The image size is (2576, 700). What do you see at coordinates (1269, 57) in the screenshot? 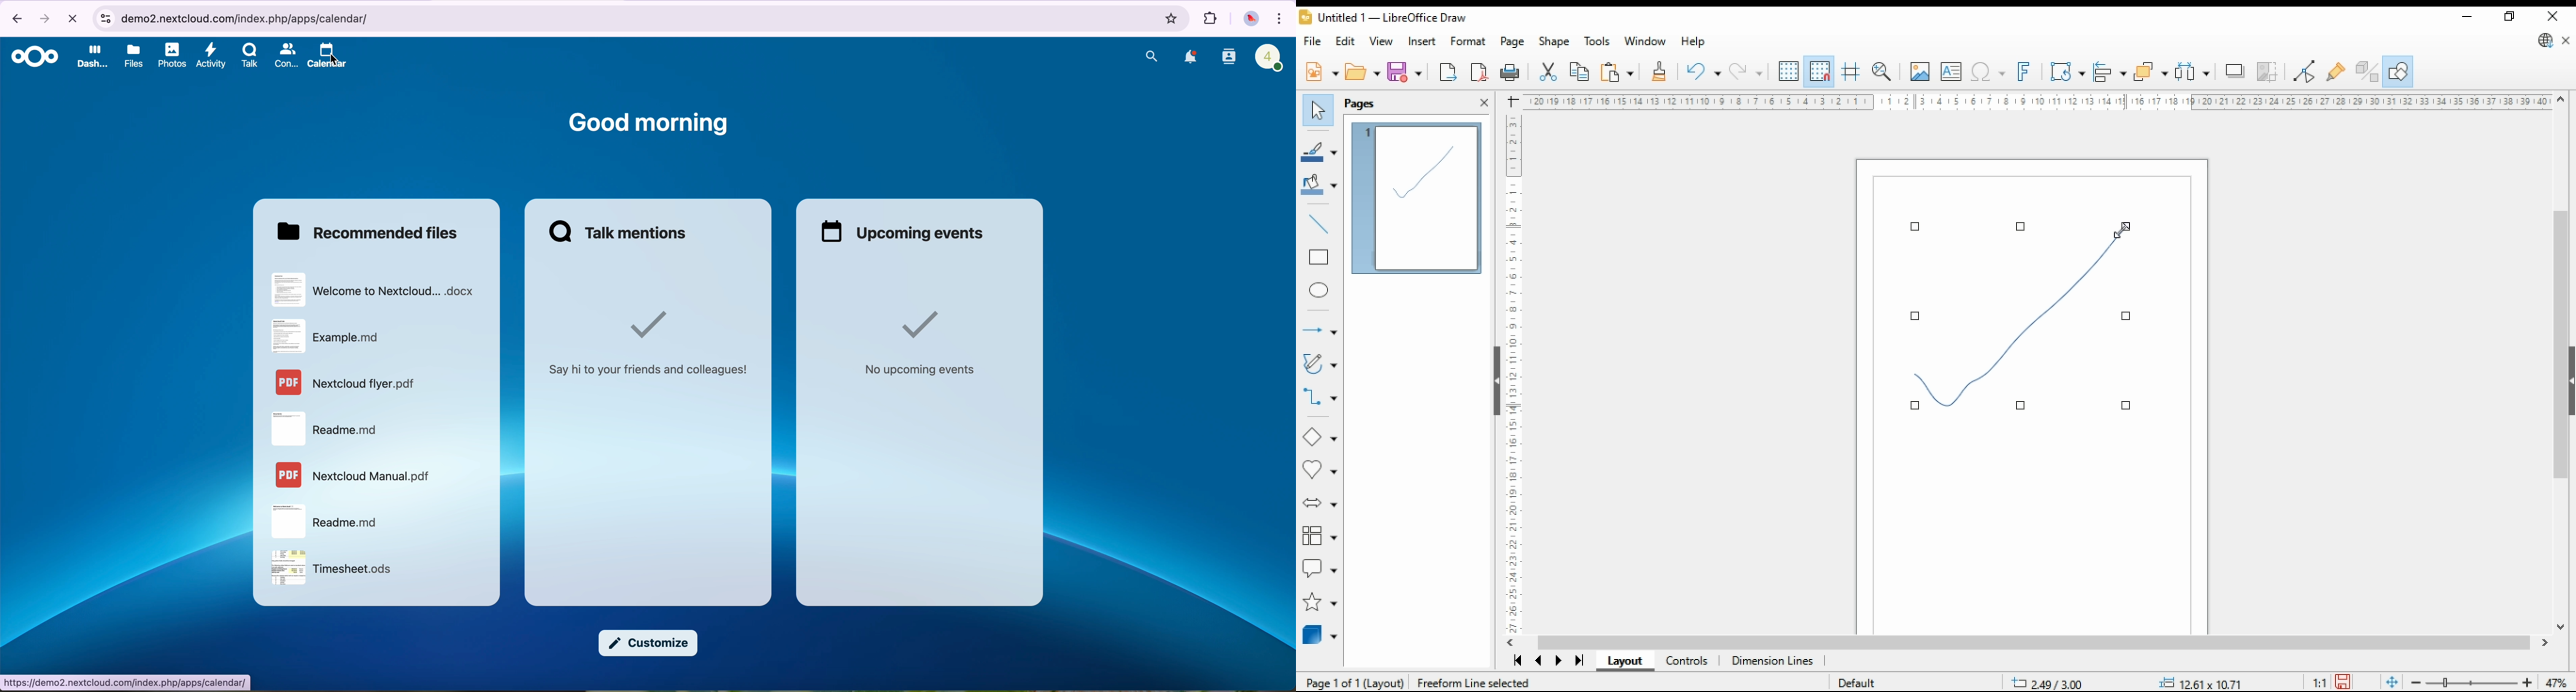
I see `profile` at bounding box center [1269, 57].